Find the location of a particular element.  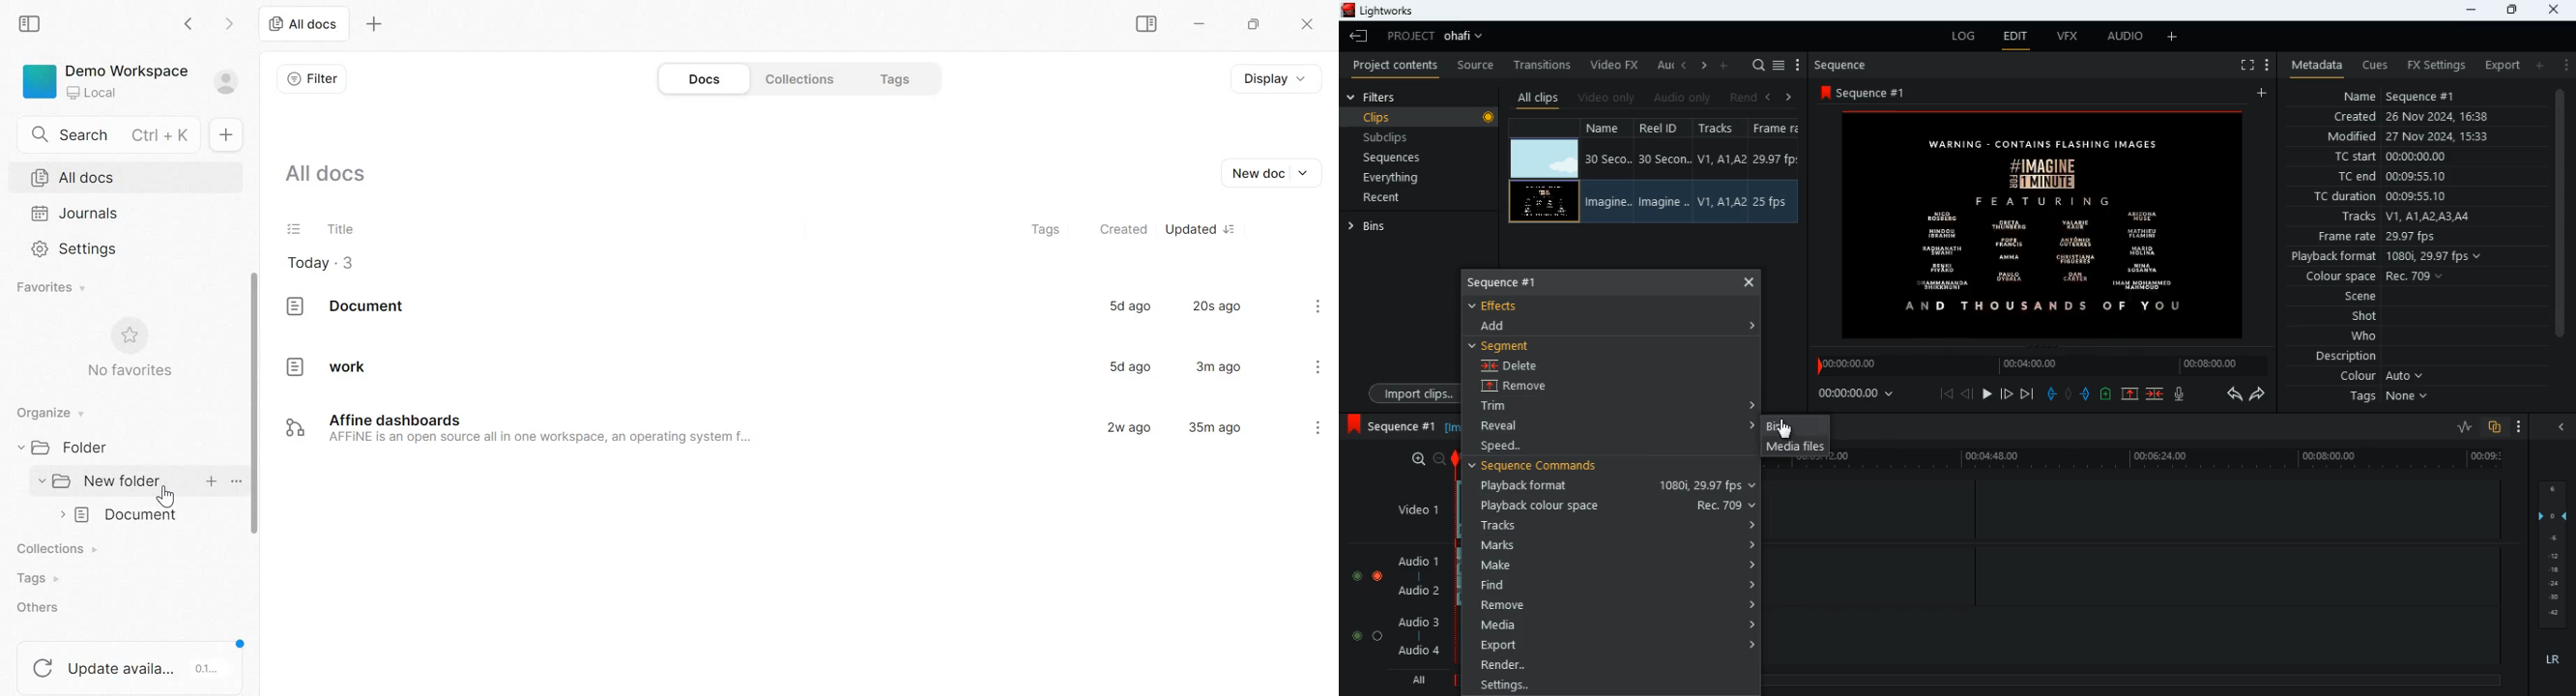

au is located at coordinates (1665, 65).